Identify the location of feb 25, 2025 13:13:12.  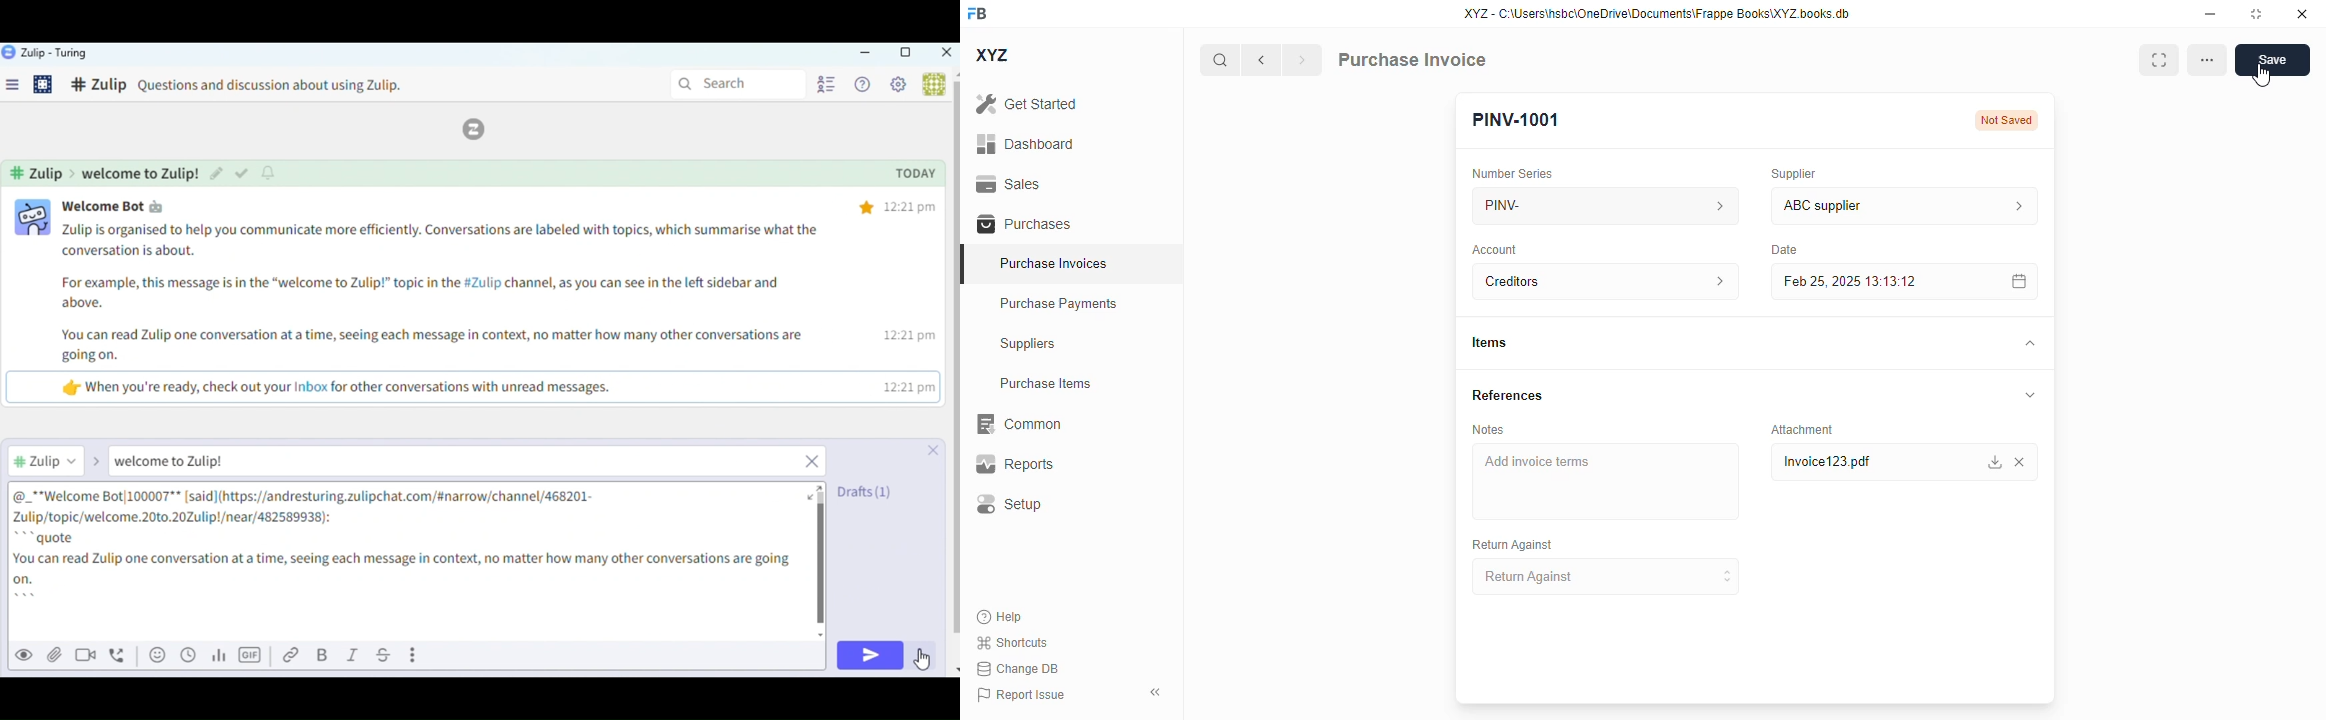
(1865, 281).